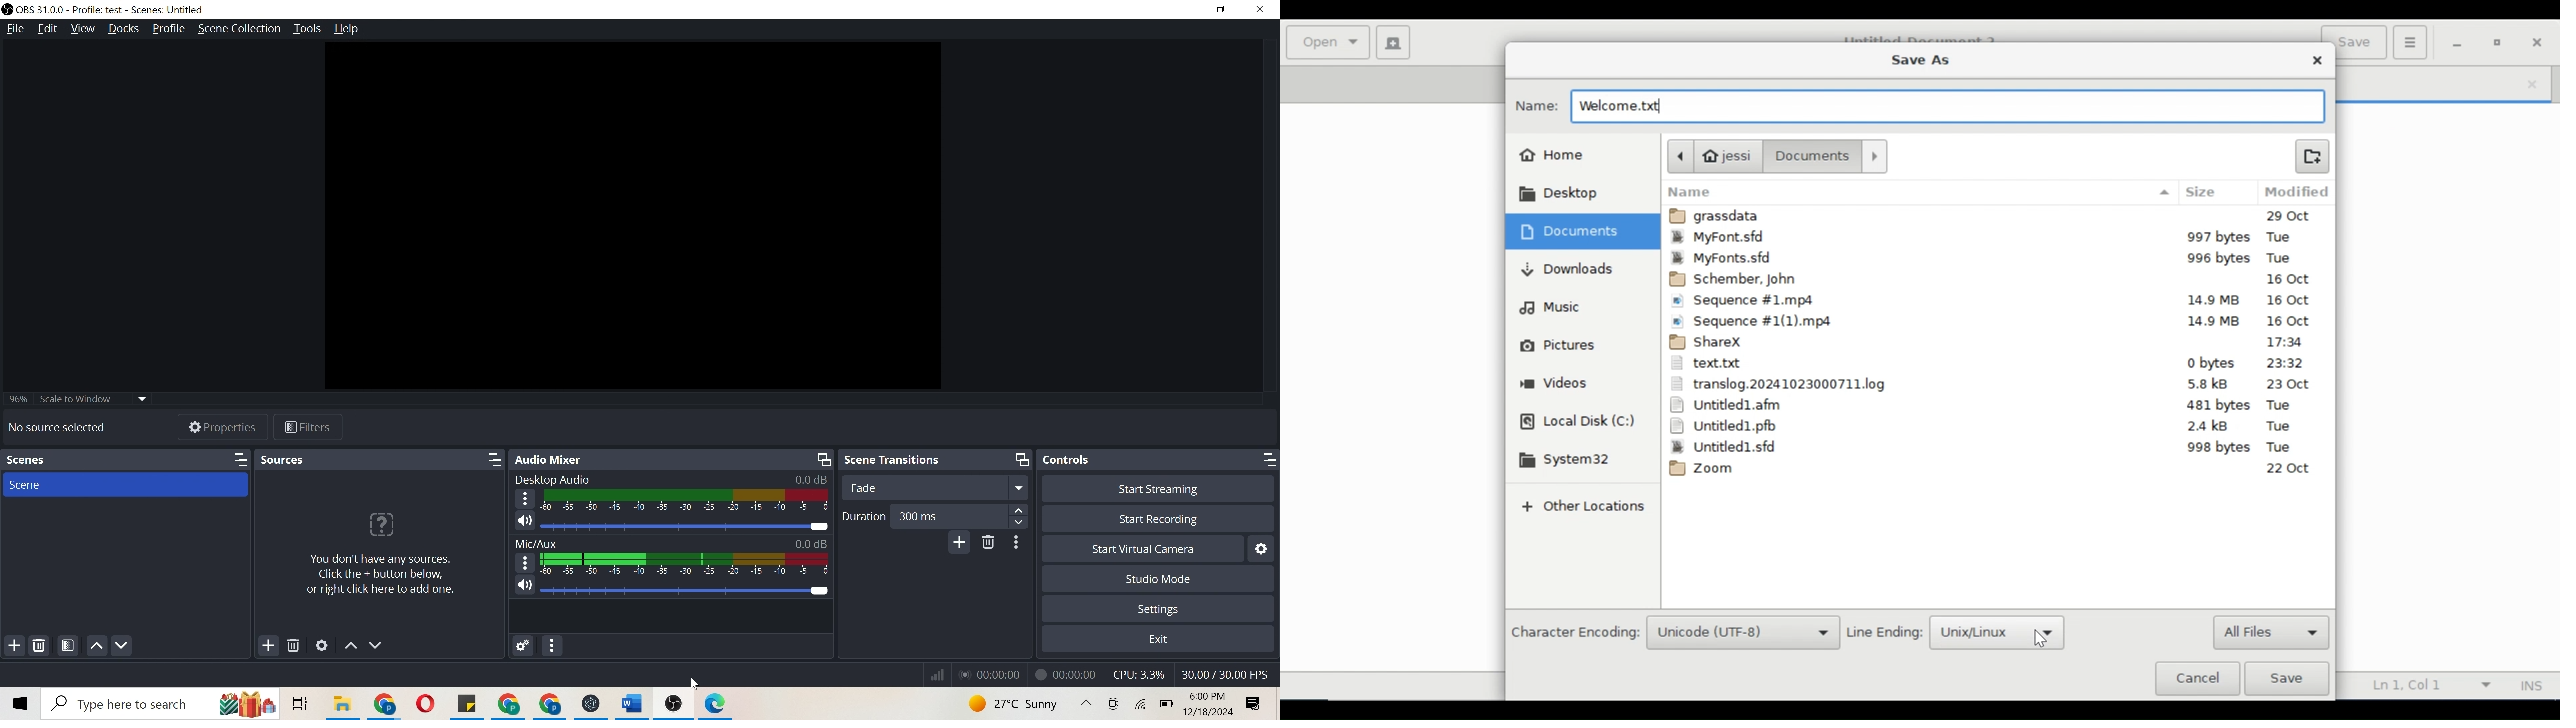 Image resolution: width=2576 pixels, height=728 pixels. I want to click on time & date, so click(1211, 704).